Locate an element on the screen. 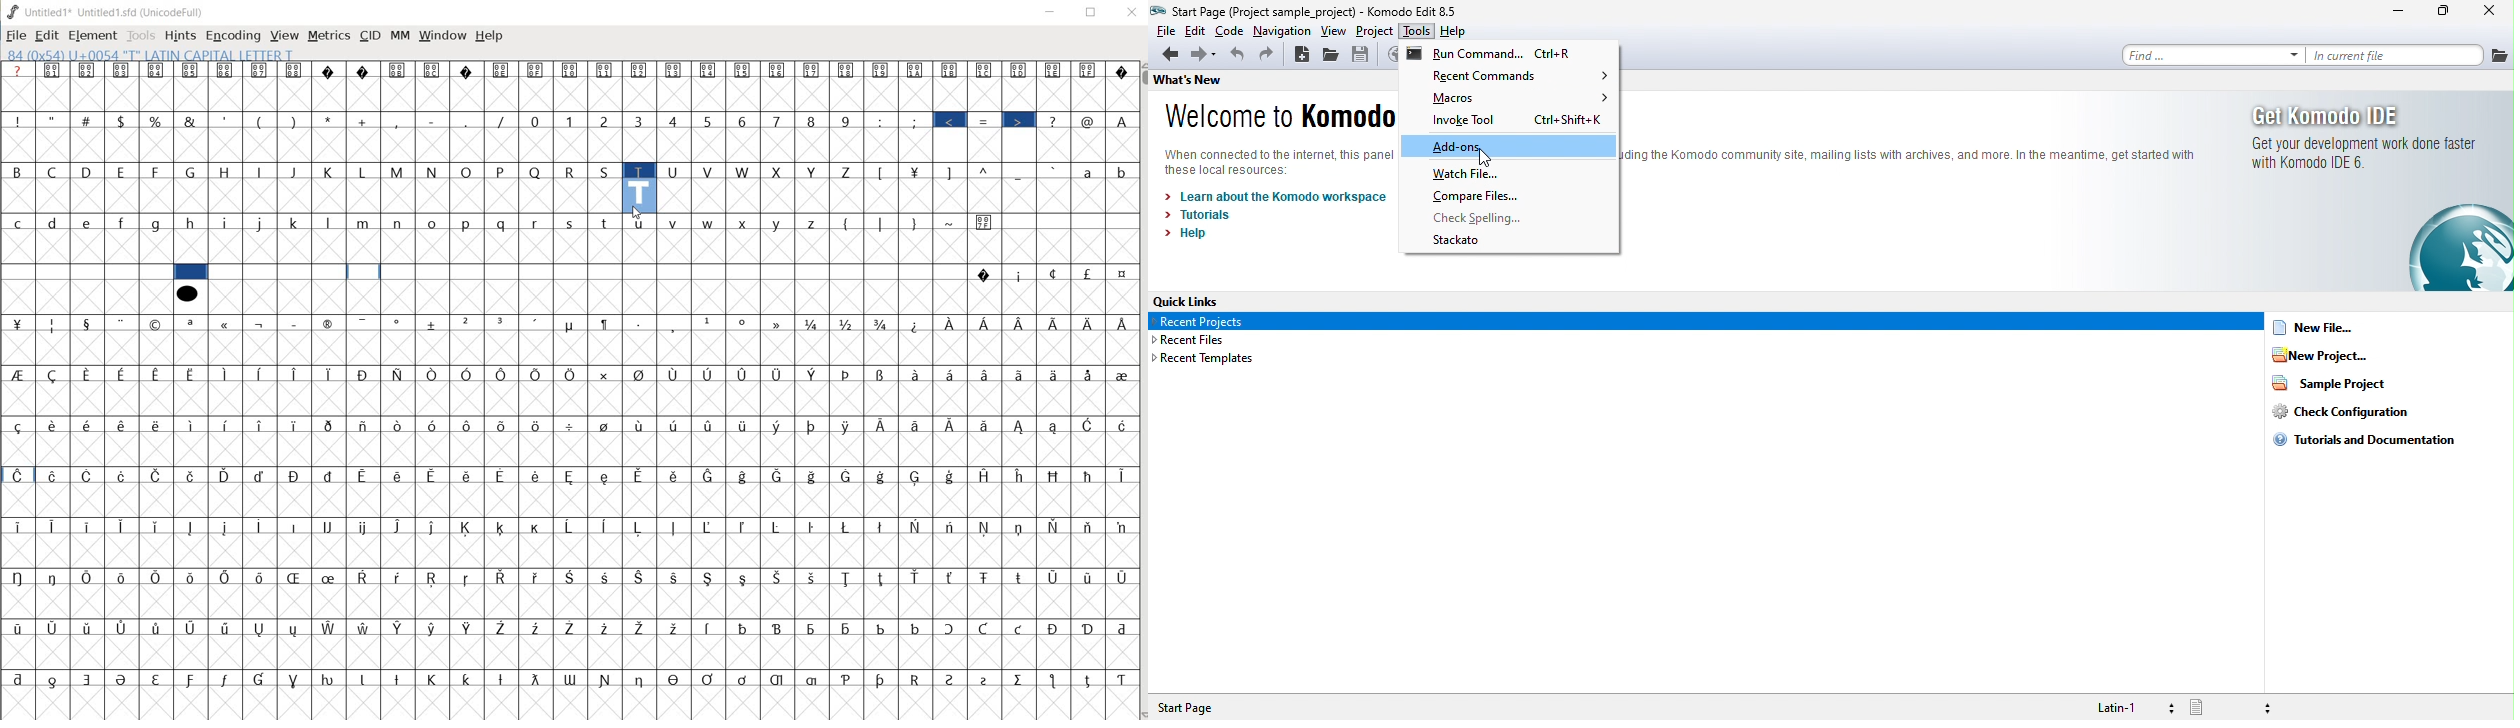  p is located at coordinates (468, 223).